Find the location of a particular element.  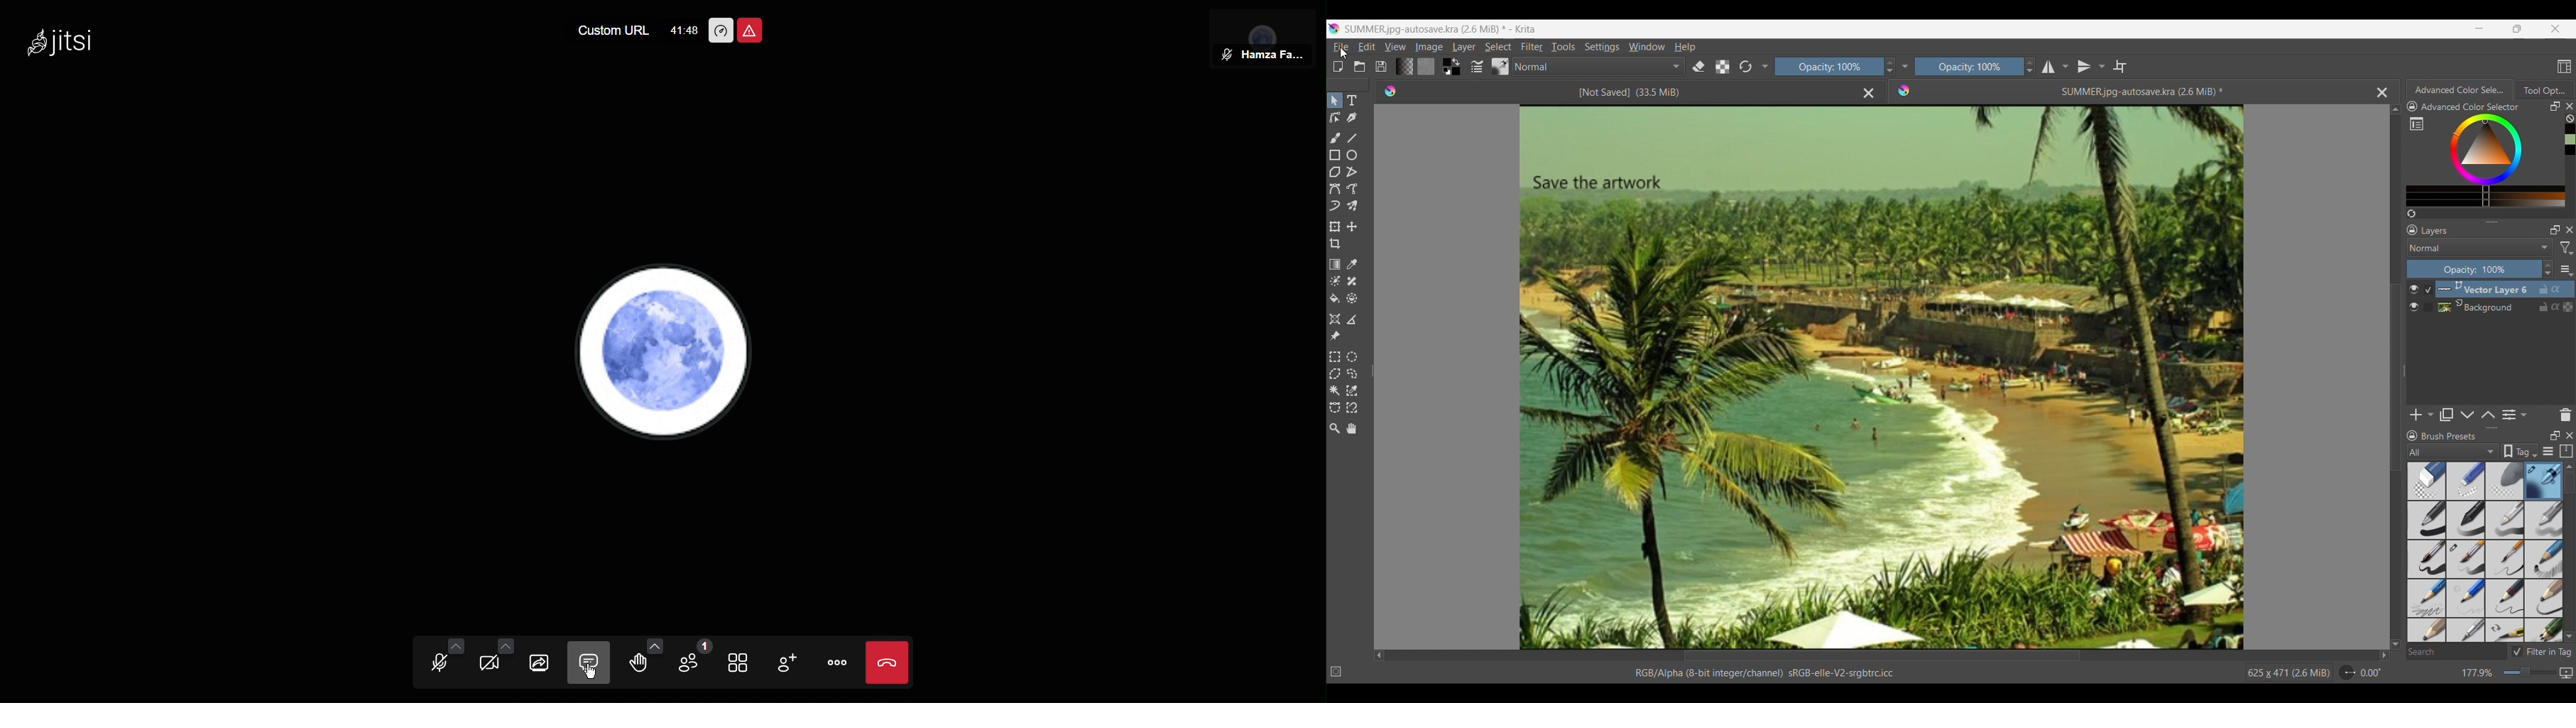

Title of panel is located at coordinates (2449, 436).